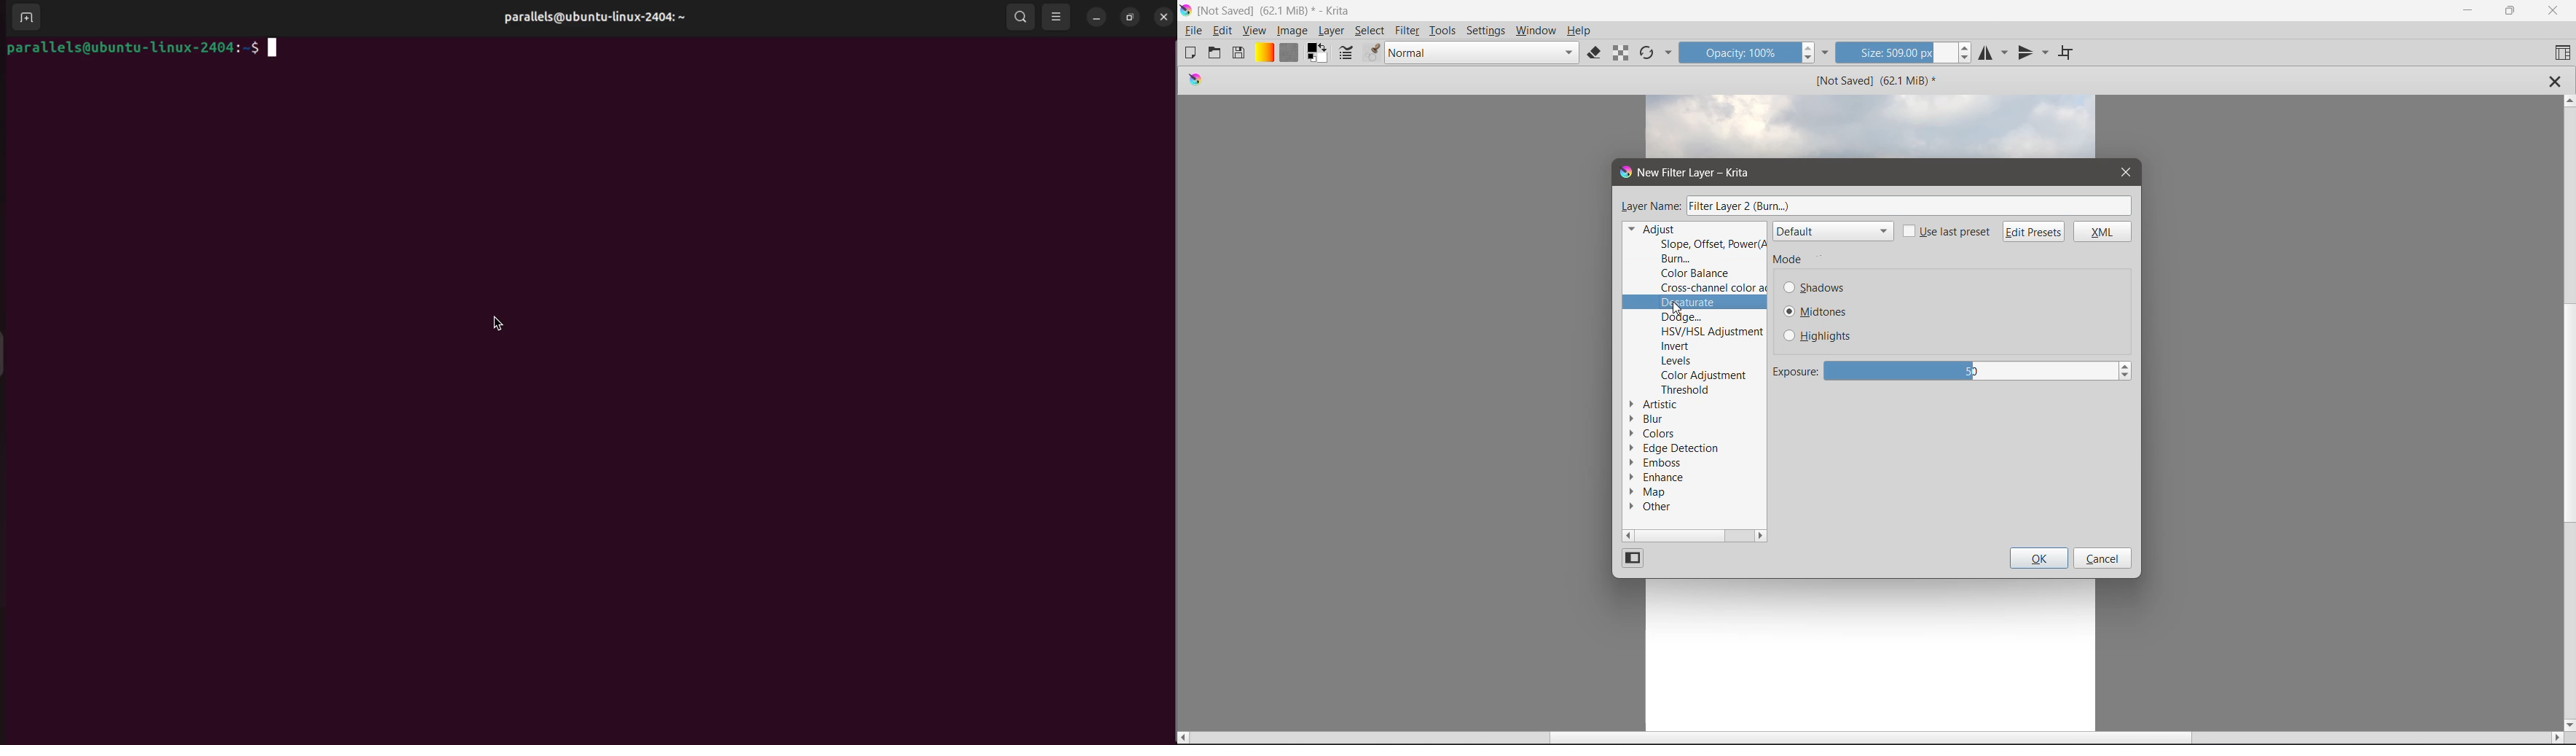 This screenshot has height=756, width=2576. What do you see at coordinates (1870, 125) in the screenshot?
I see `image layer` at bounding box center [1870, 125].